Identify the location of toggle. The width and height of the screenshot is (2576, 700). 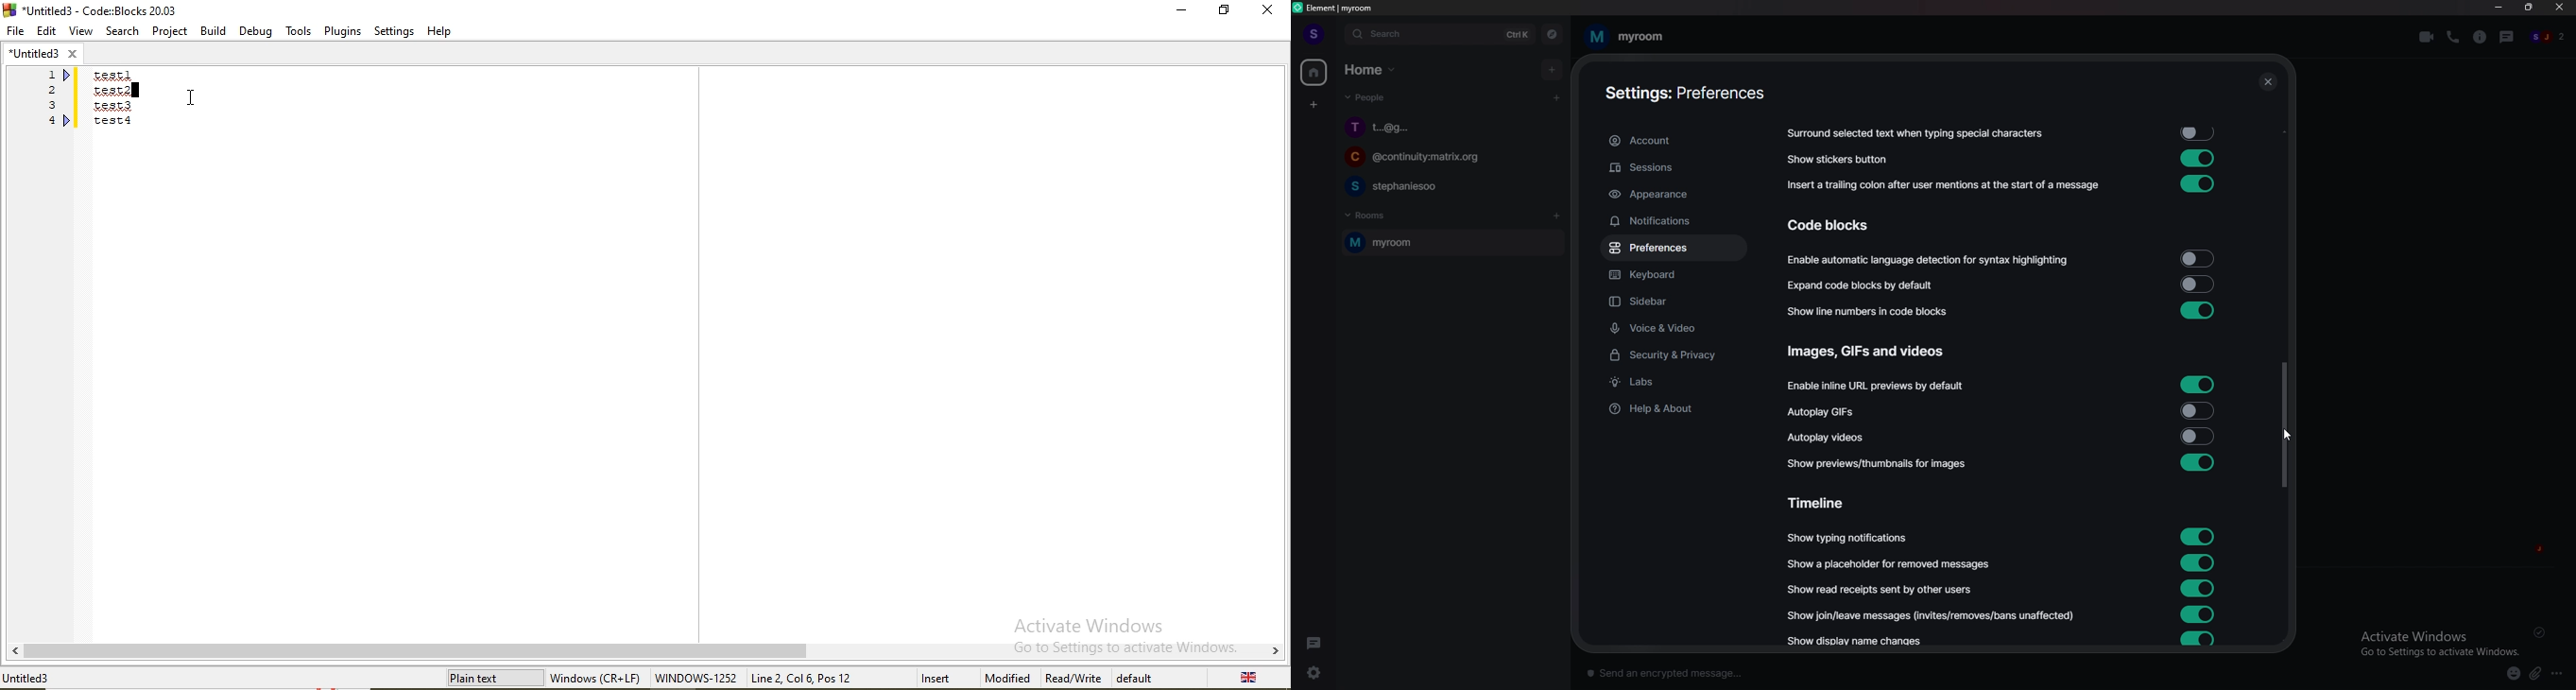
(2199, 614).